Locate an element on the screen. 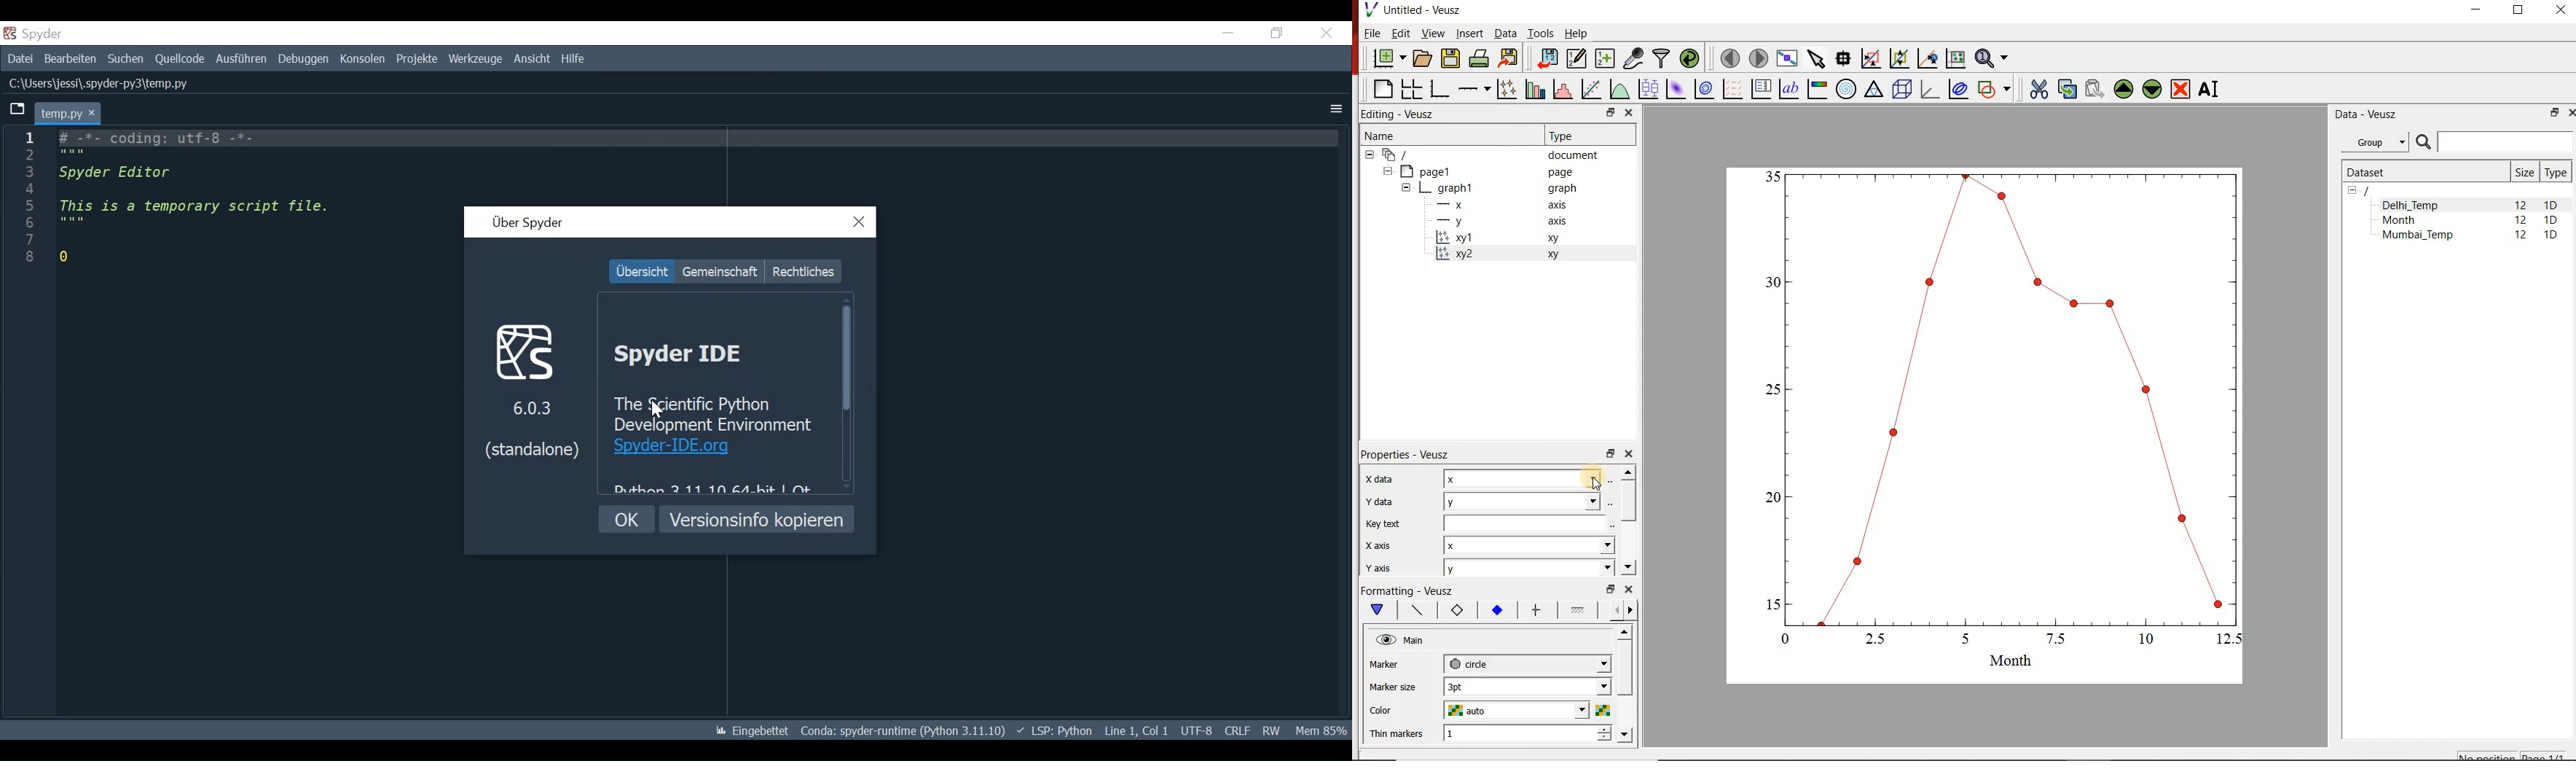 Image resolution: width=2576 pixels, height=784 pixels. Legal is located at coordinates (804, 270).